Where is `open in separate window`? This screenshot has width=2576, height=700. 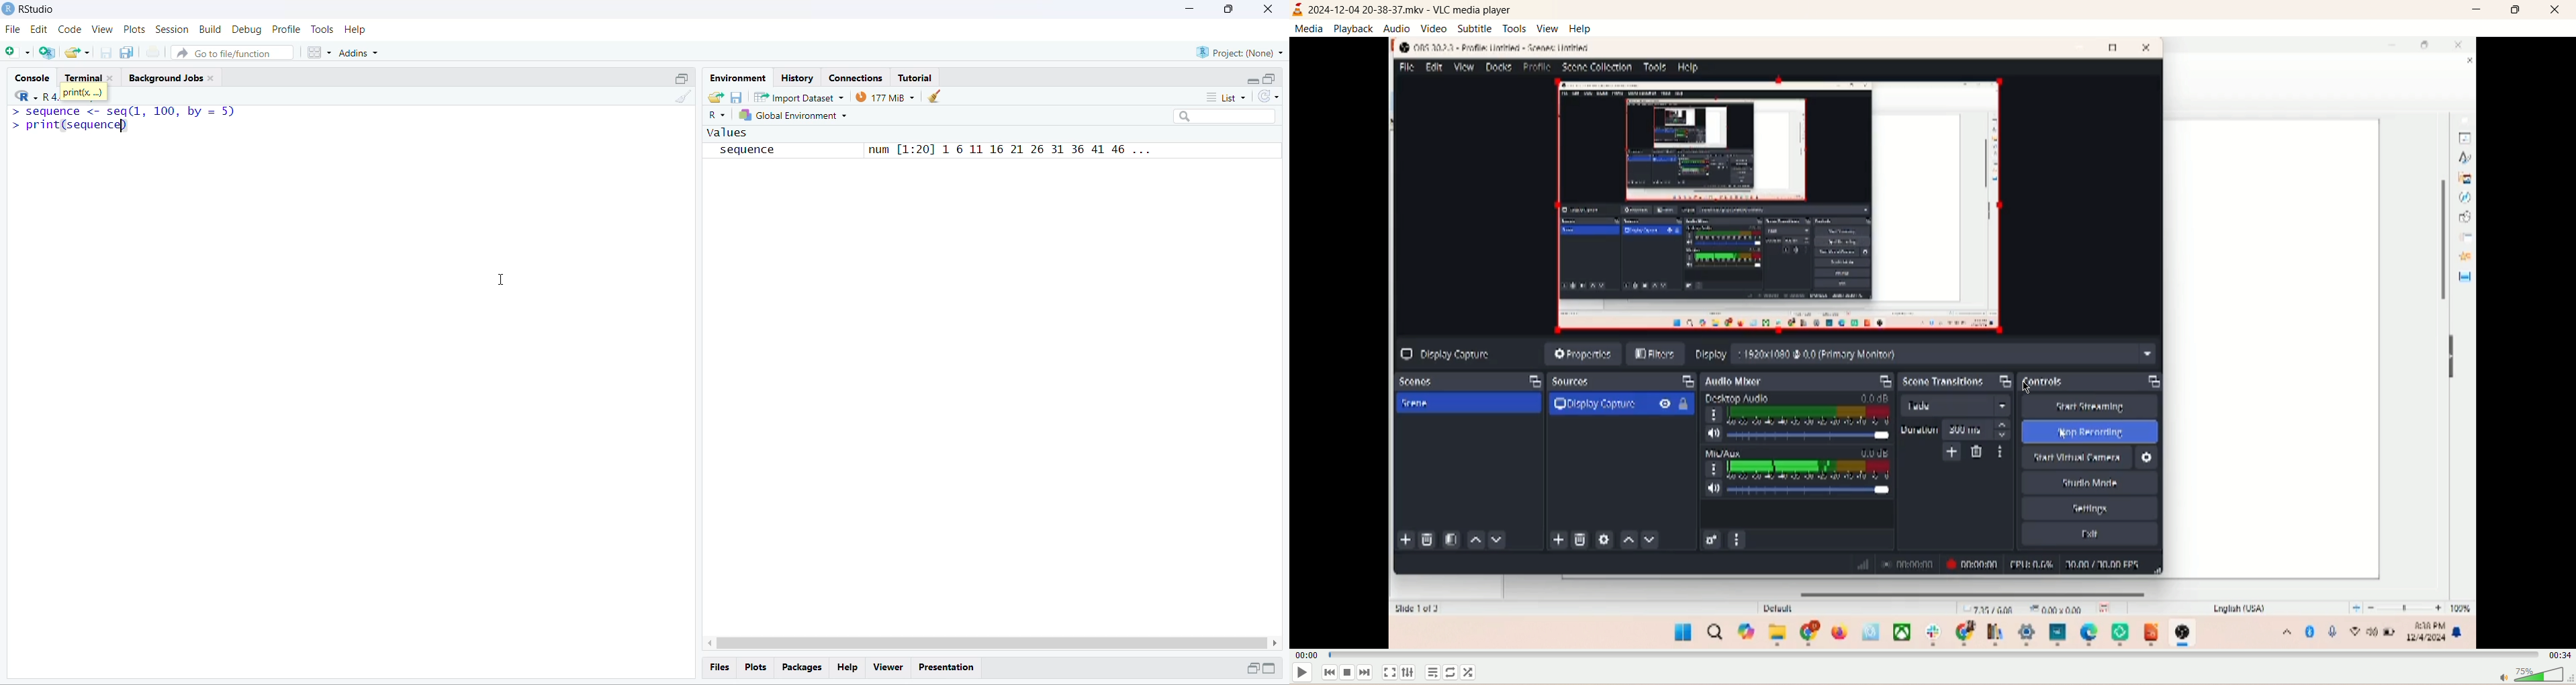 open in separate window is located at coordinates (683, 79).